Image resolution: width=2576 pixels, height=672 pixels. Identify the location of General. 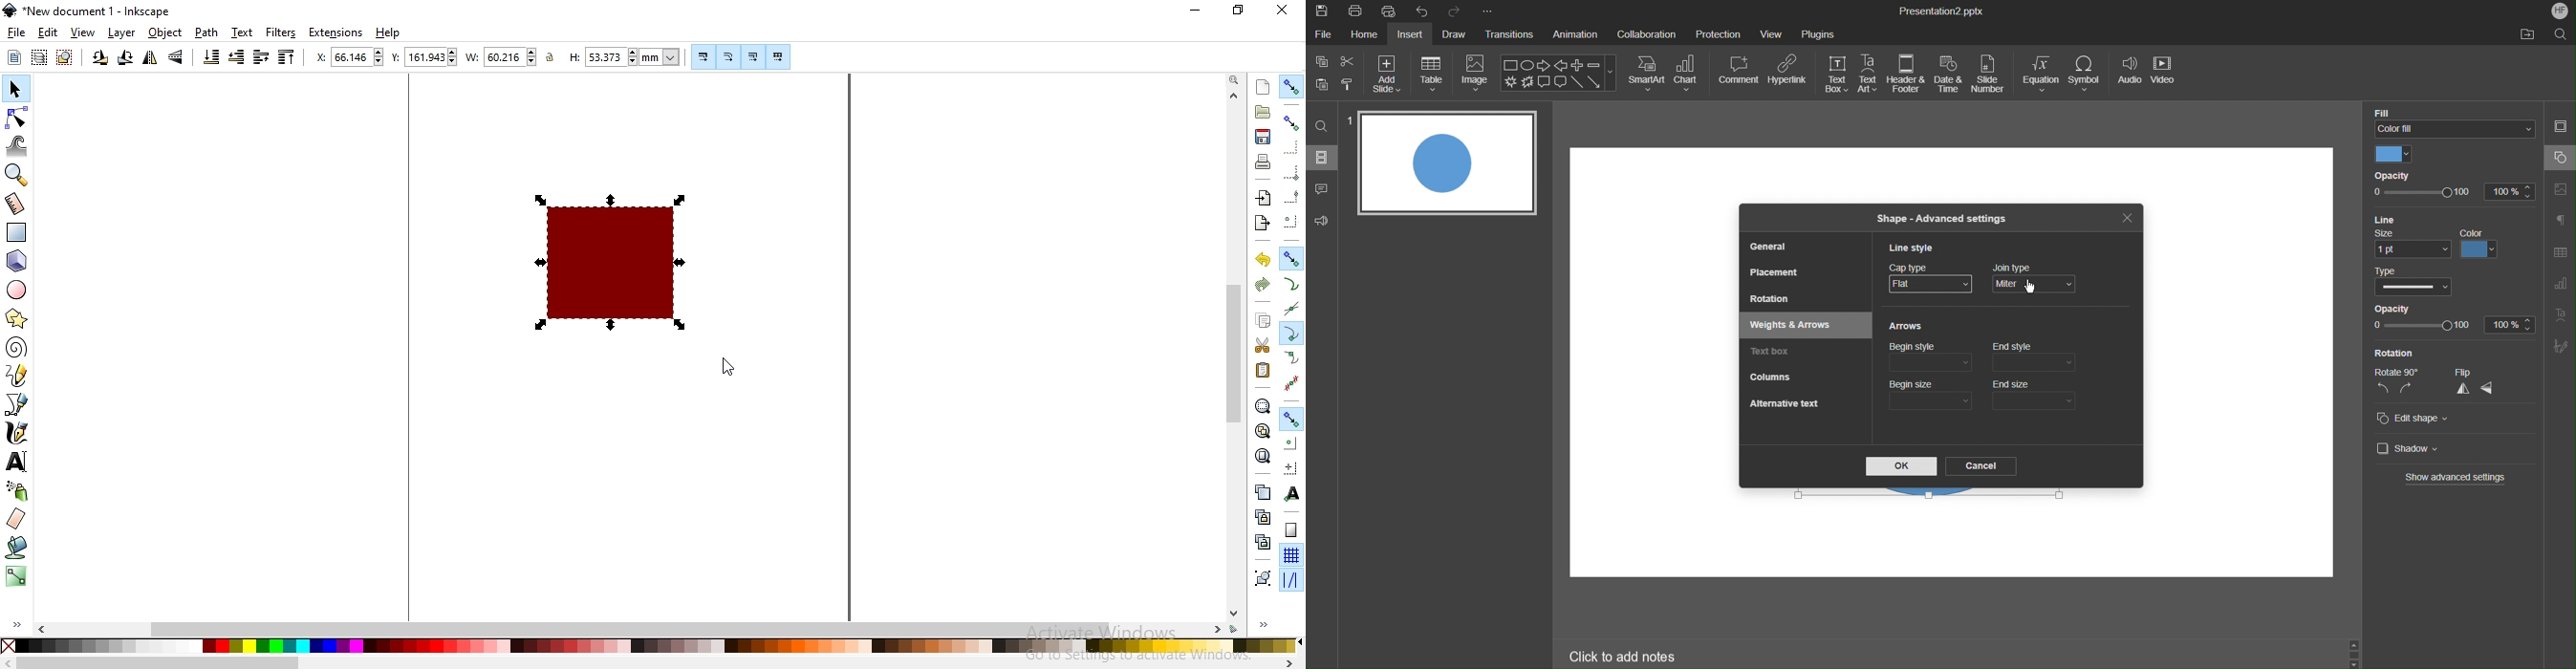
(1768, 246).